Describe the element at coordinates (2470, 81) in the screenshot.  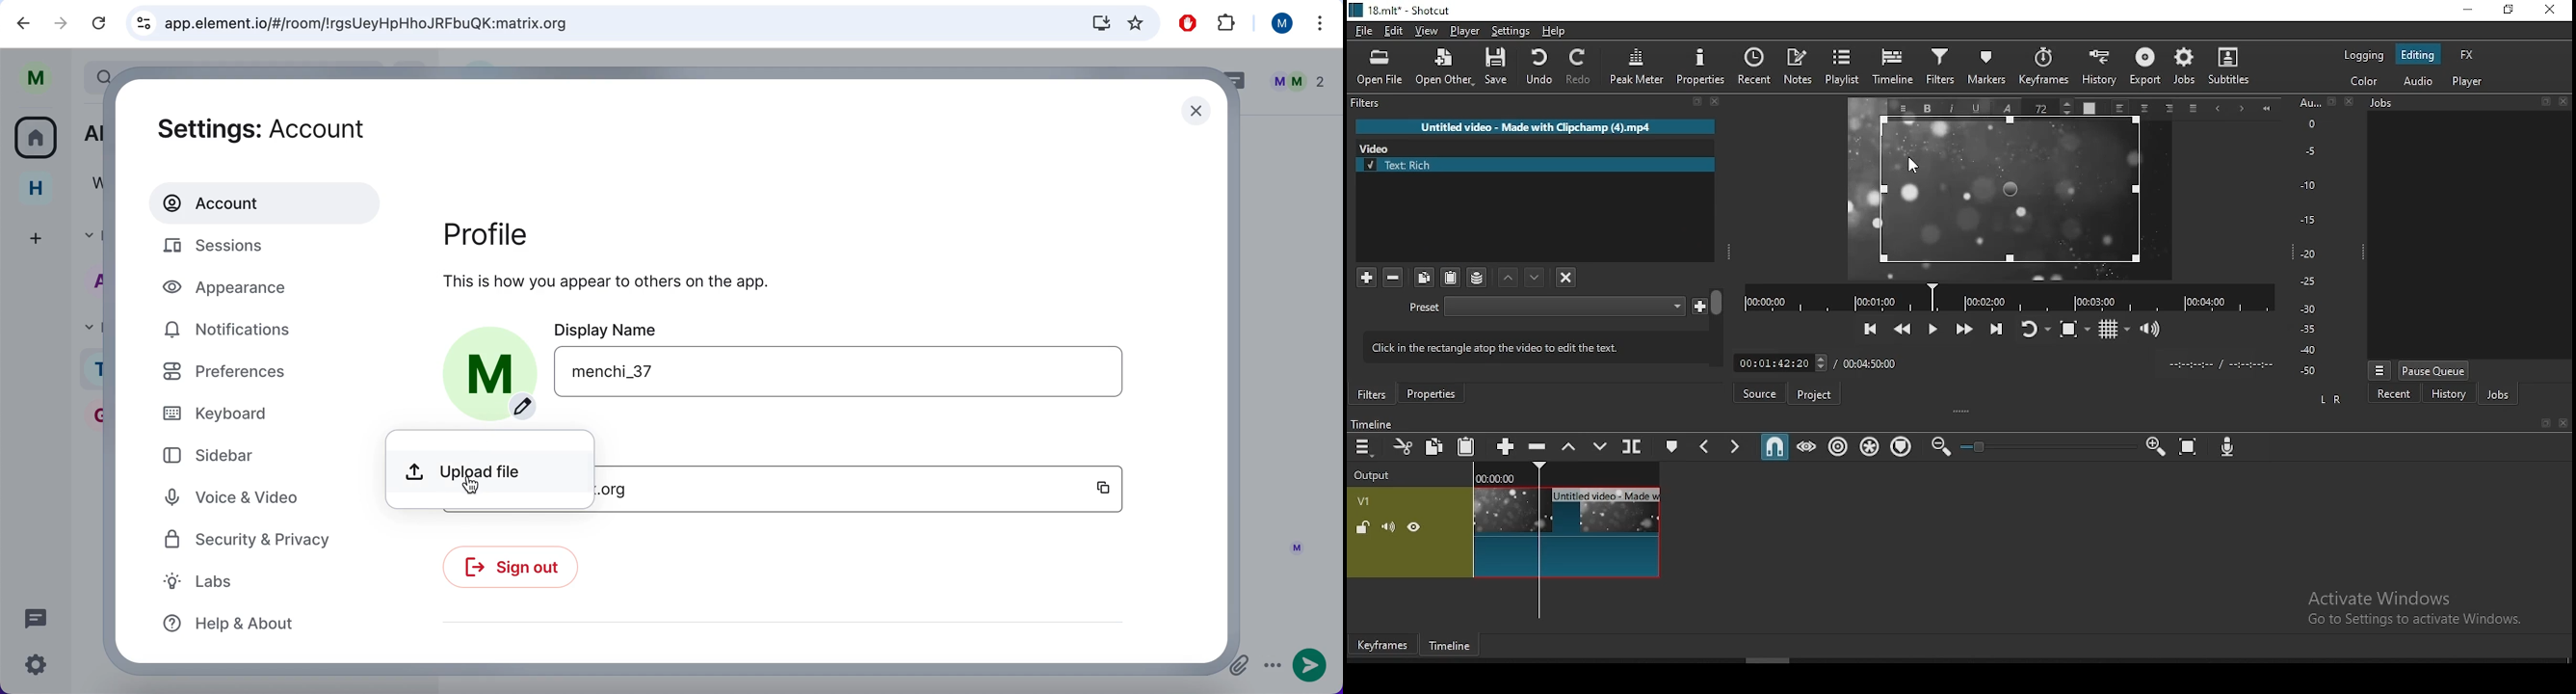
I see `player` at that location.